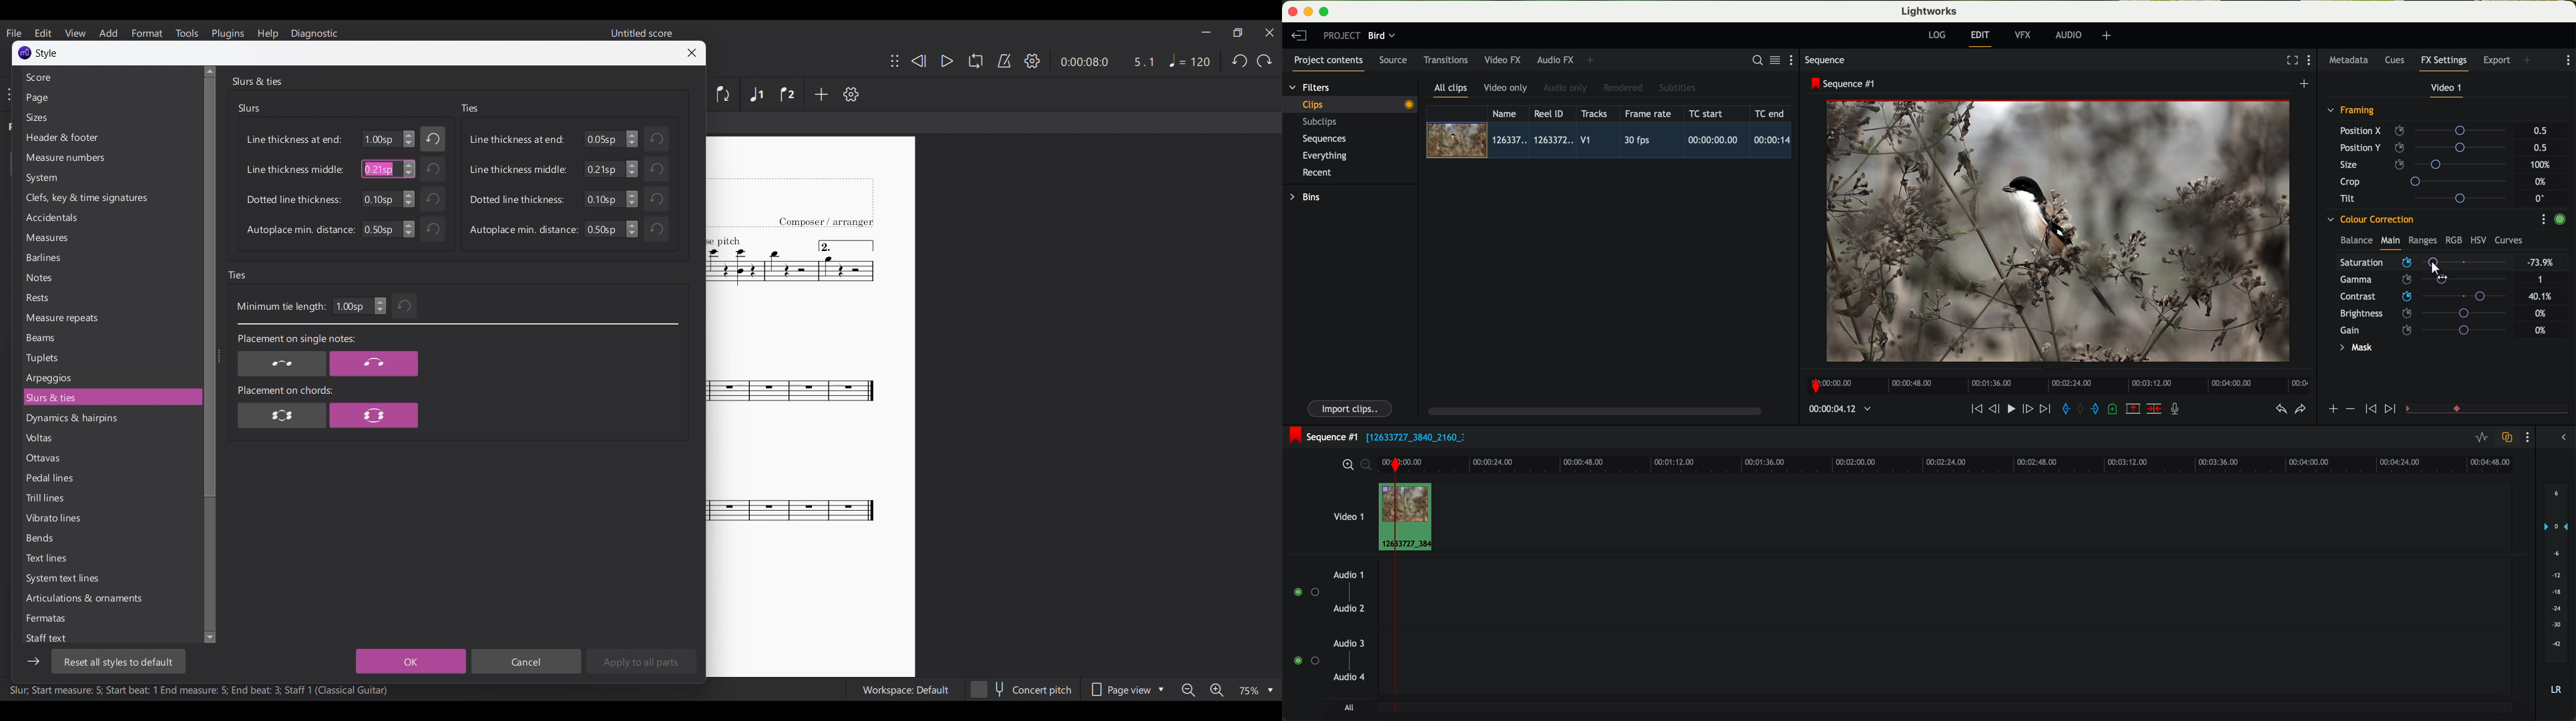 This screenshot has width=2576, height=728. What do you see at coordinates (1350, 609) in the screenshot?
I see `audio 2` at bounding box center [1350, 609].